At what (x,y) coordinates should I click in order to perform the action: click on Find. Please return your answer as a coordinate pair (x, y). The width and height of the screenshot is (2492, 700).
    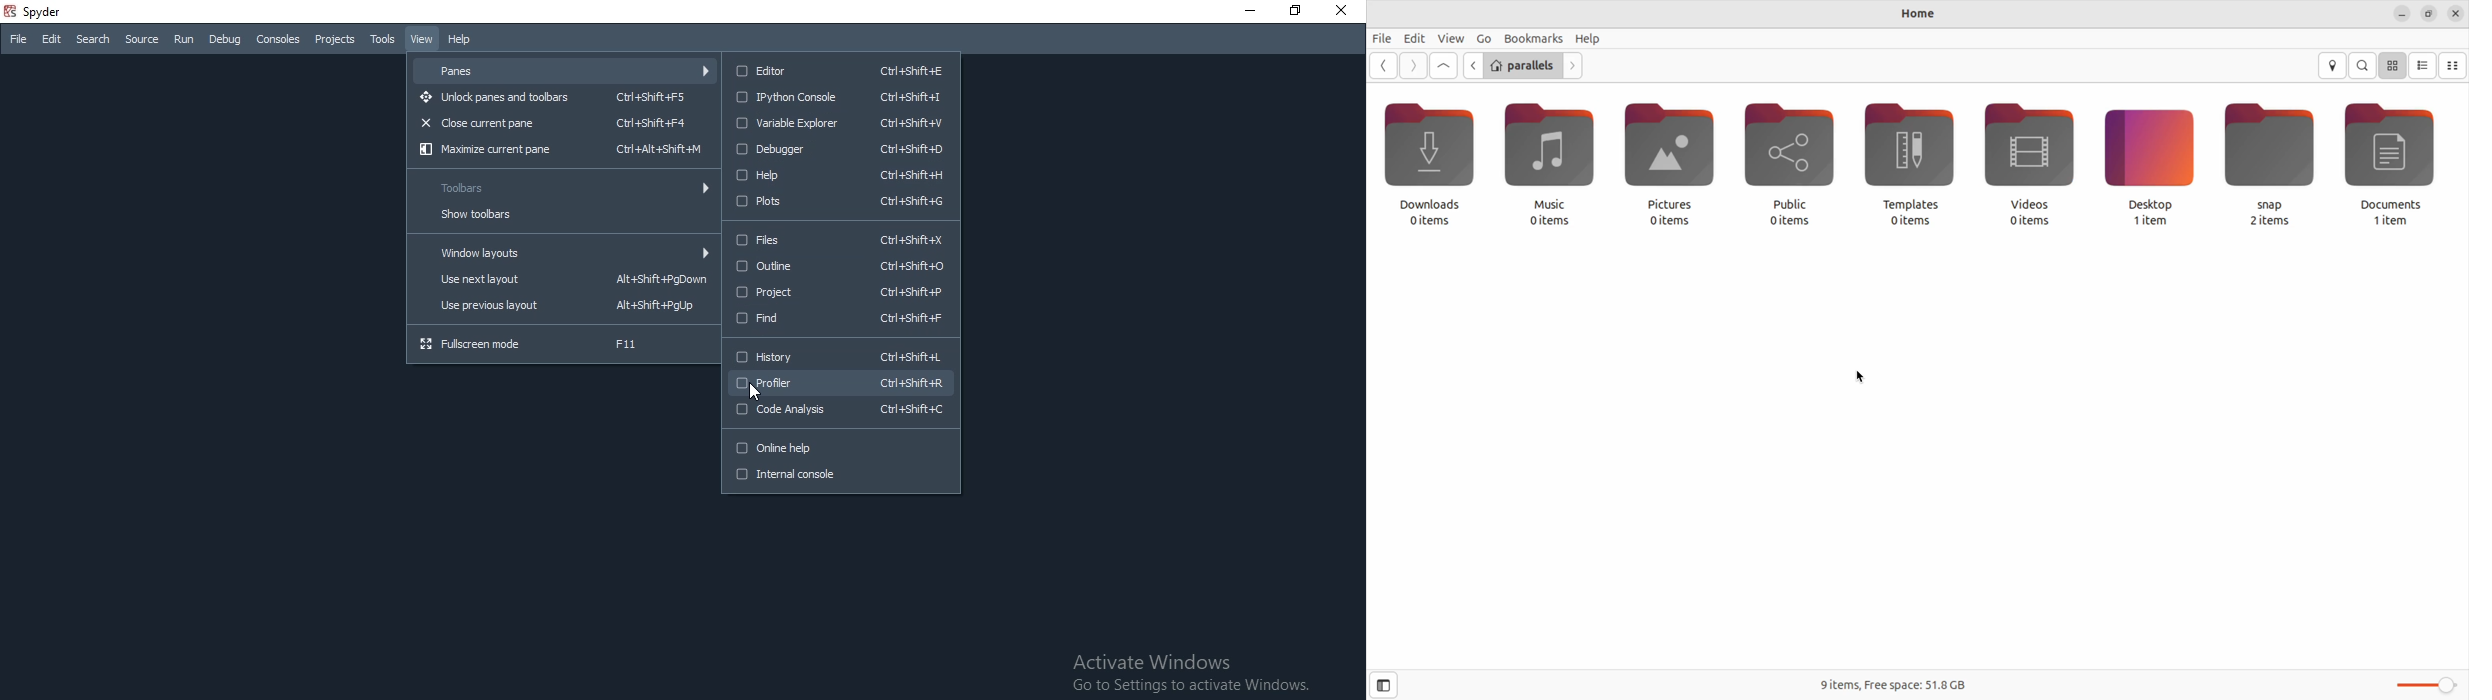
    Looking at the image, I should click on (840, 320).